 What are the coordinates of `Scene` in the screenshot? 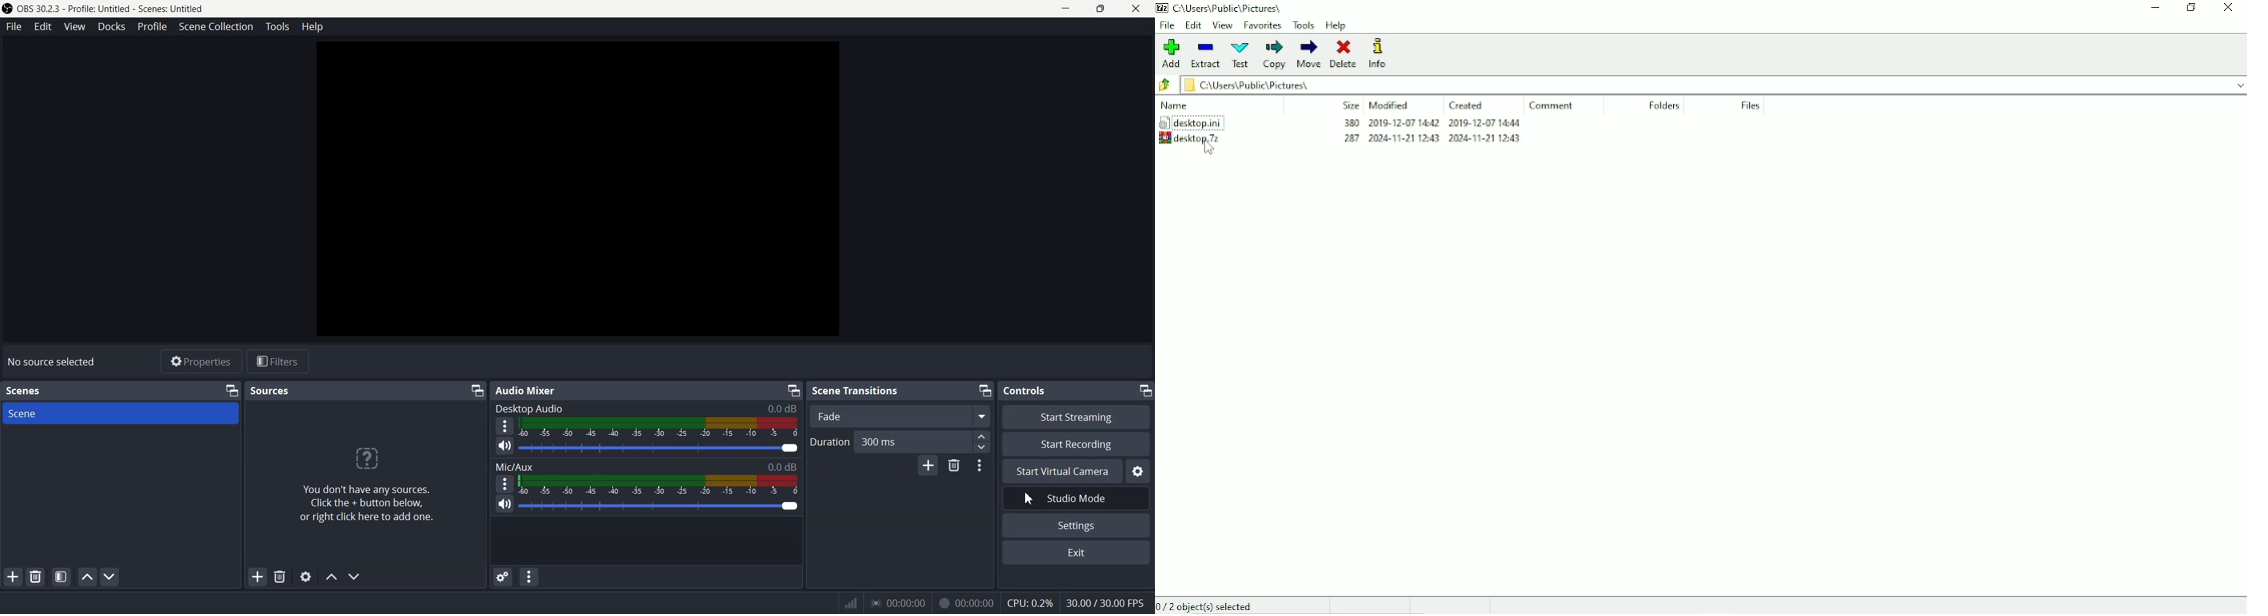 It's located at (120, 414).